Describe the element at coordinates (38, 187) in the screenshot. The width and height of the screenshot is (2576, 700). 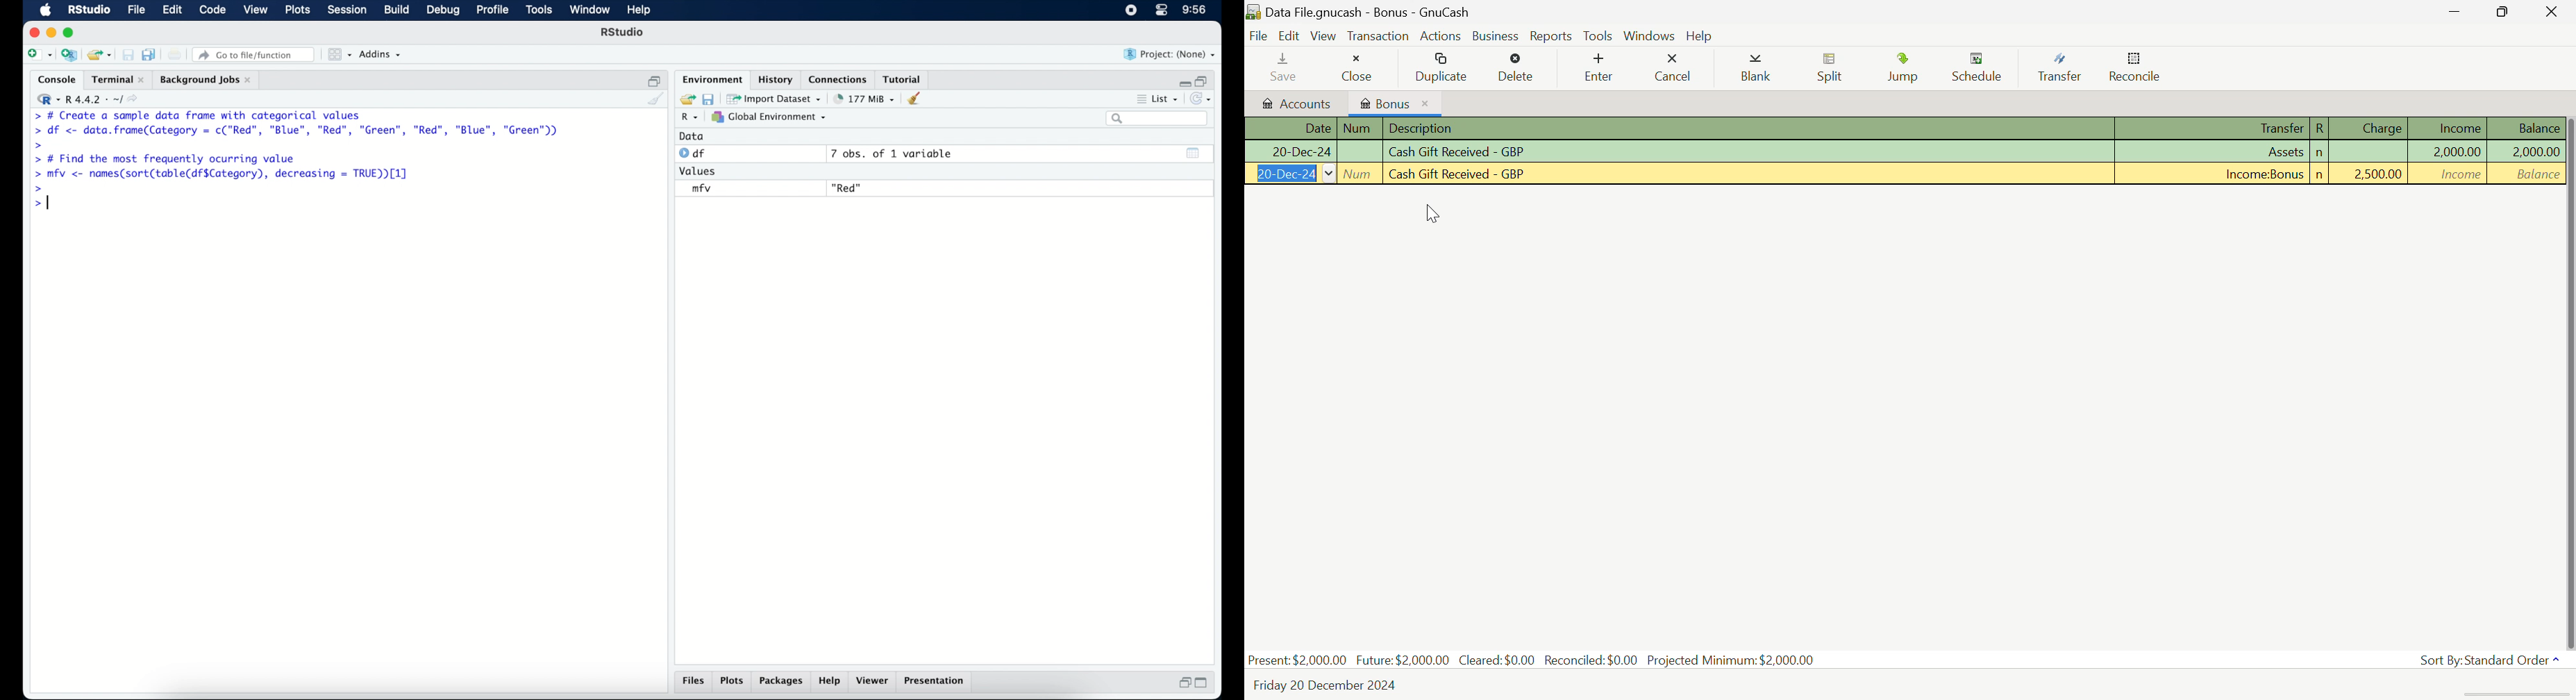
I see `command prompt` at that location.